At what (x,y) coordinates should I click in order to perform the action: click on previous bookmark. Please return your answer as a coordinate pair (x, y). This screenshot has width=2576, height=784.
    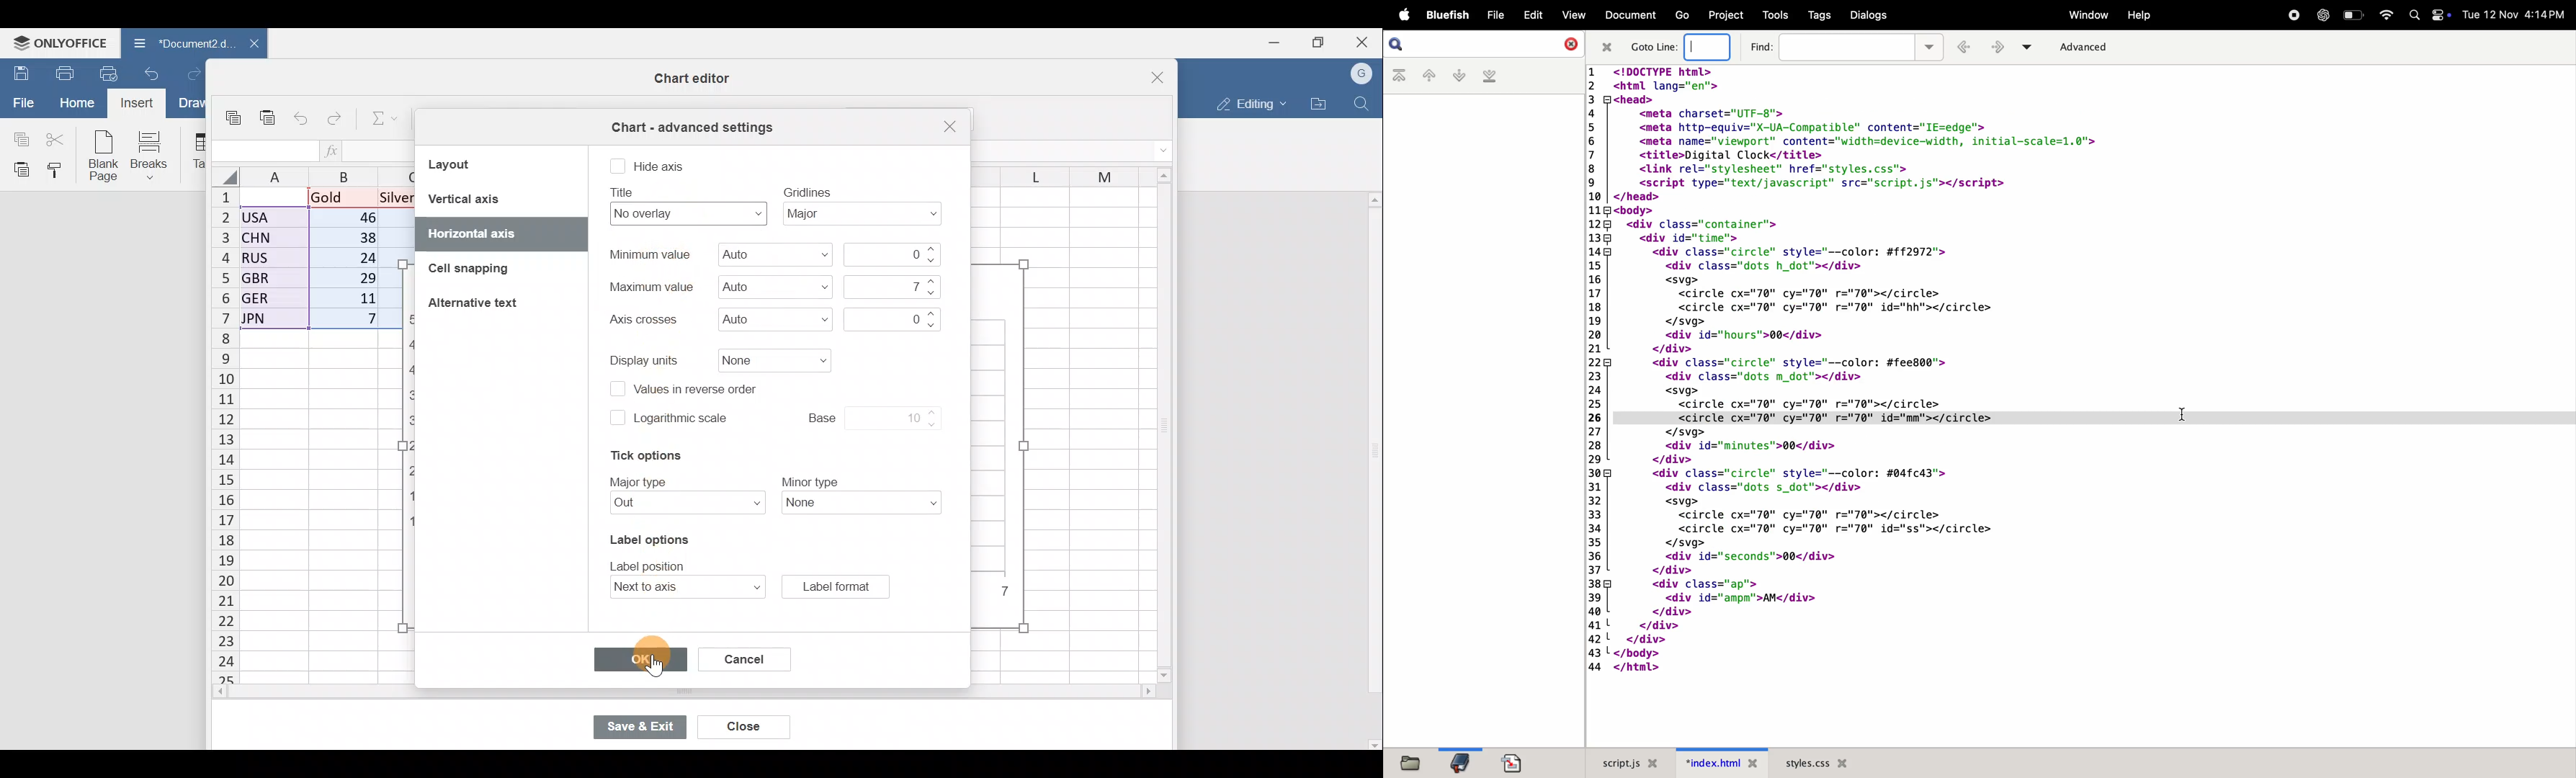
    Looking at the image, I should click on (1427, 76).